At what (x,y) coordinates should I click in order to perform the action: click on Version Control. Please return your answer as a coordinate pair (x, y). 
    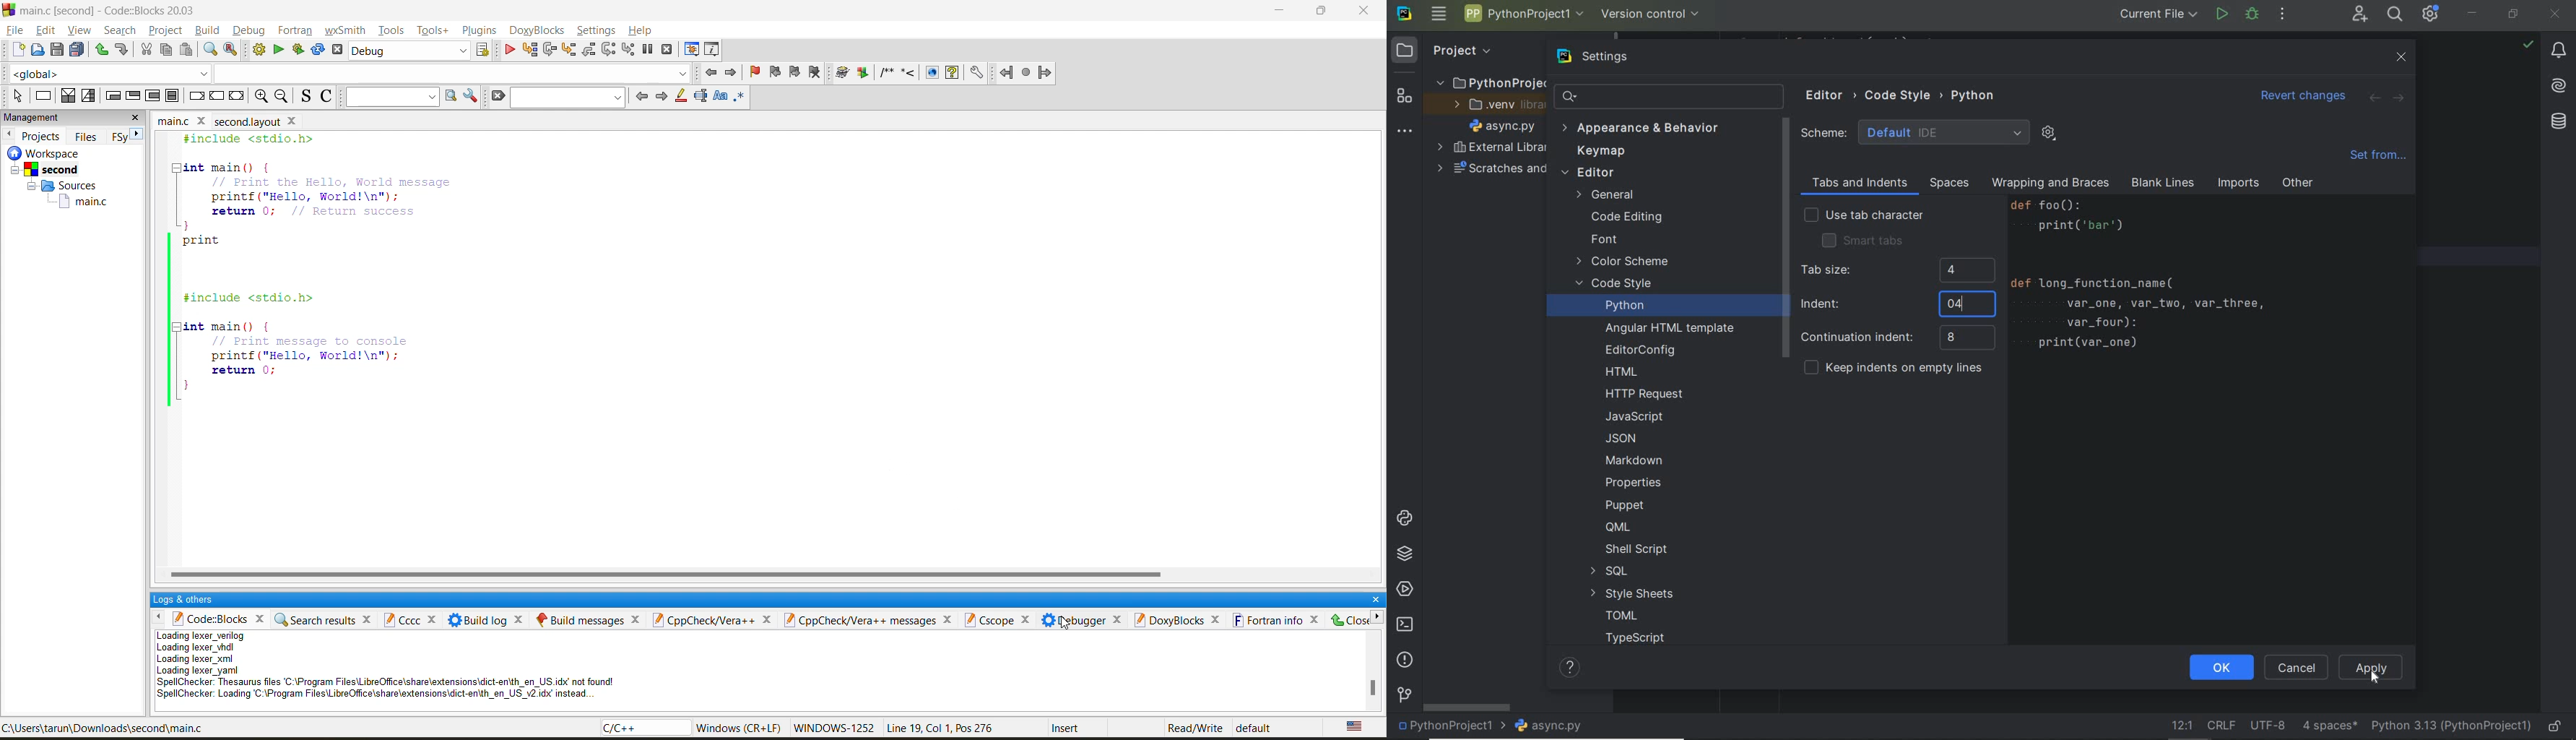
    Looking at the image, I should click on (1651, 15).